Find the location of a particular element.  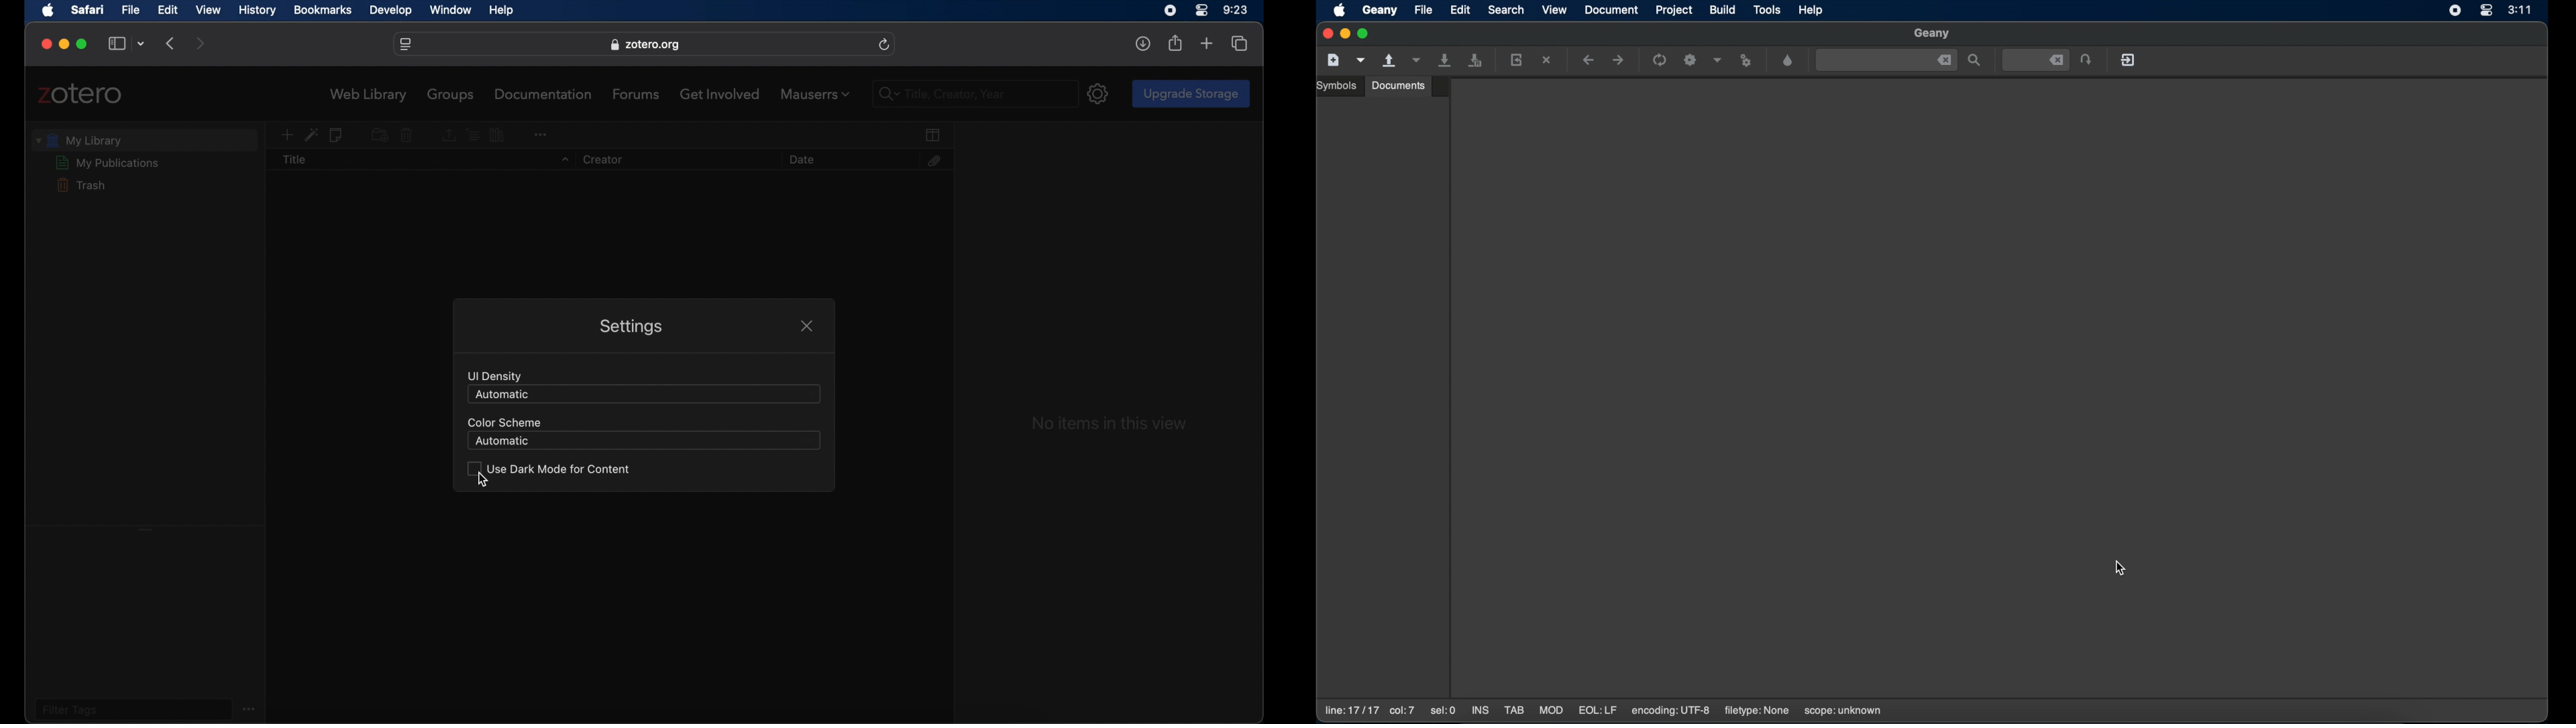

view is located at coordinates (209, 9).